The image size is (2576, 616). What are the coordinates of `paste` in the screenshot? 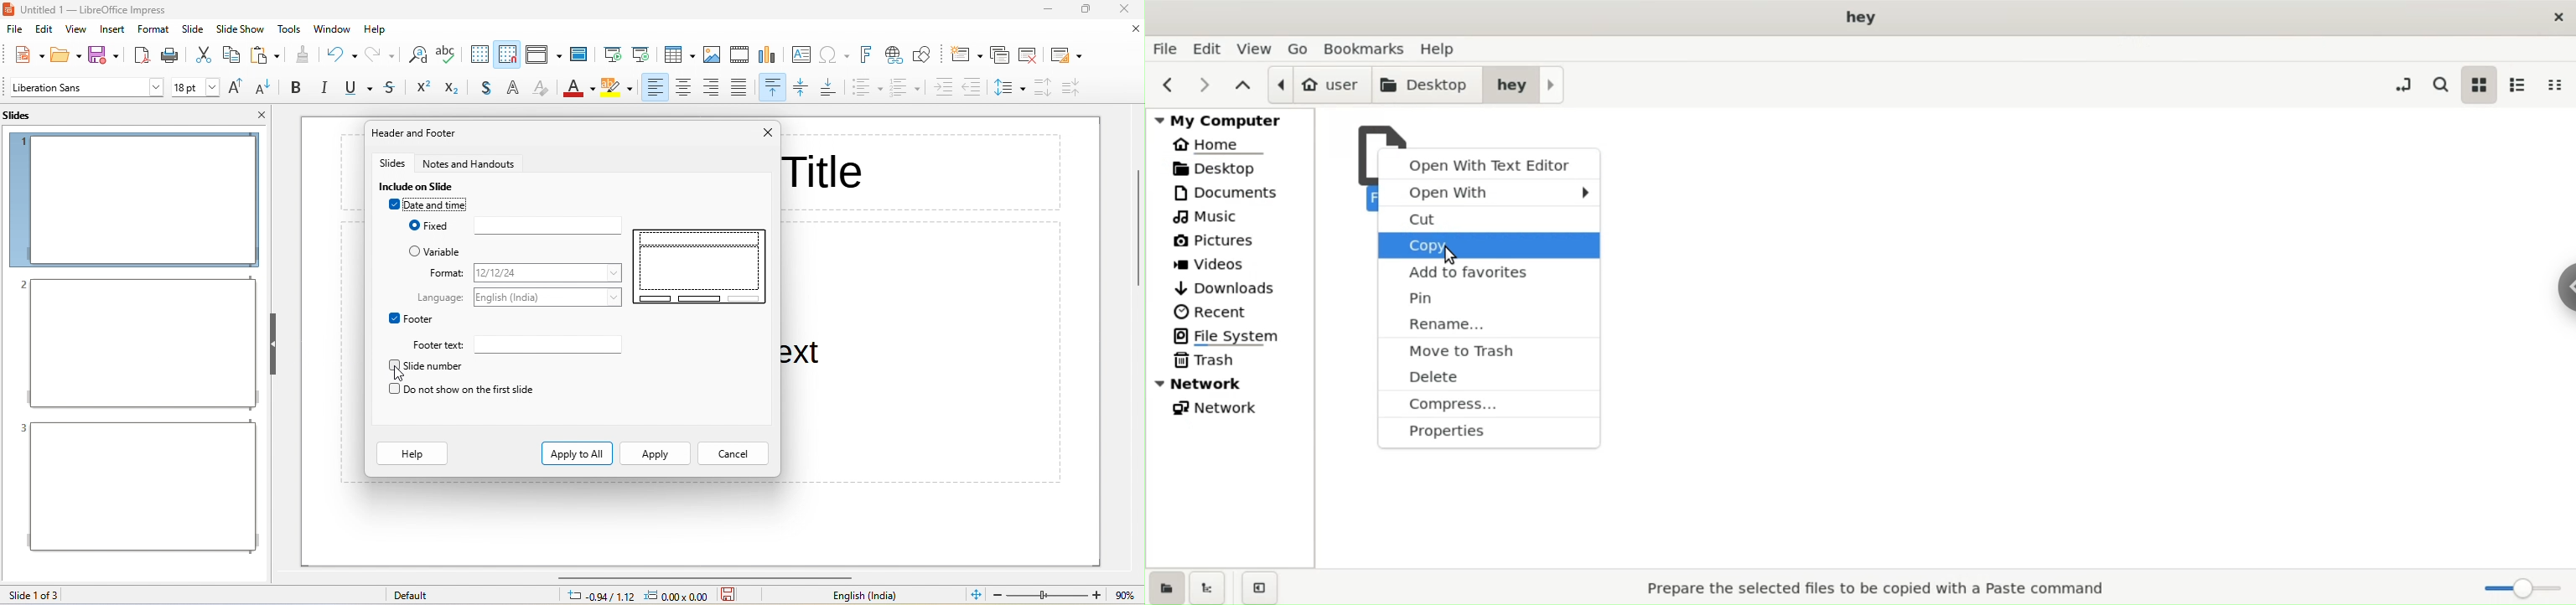 It's located at (265, 54).